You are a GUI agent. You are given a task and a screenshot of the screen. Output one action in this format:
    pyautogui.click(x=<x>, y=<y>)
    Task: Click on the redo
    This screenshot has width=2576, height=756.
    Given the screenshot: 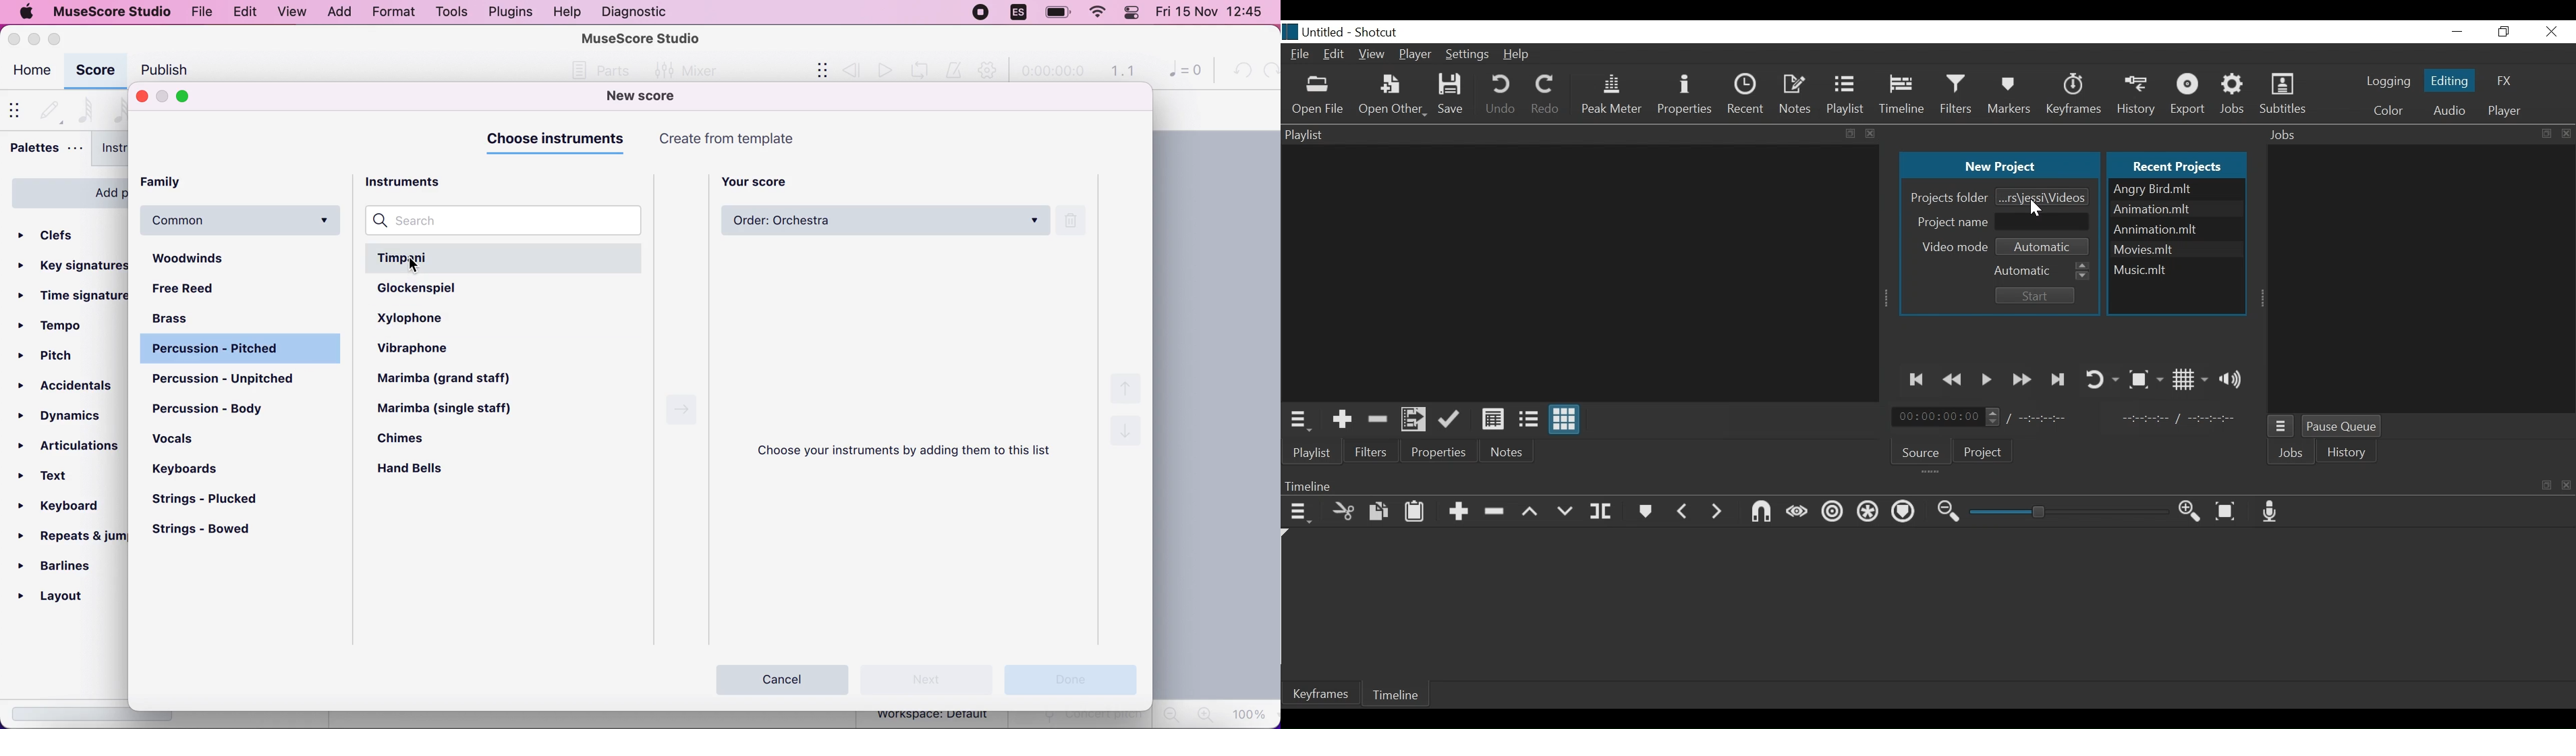 What is the action you would take?
    pyautogui.click(x=1269, y=71)
    